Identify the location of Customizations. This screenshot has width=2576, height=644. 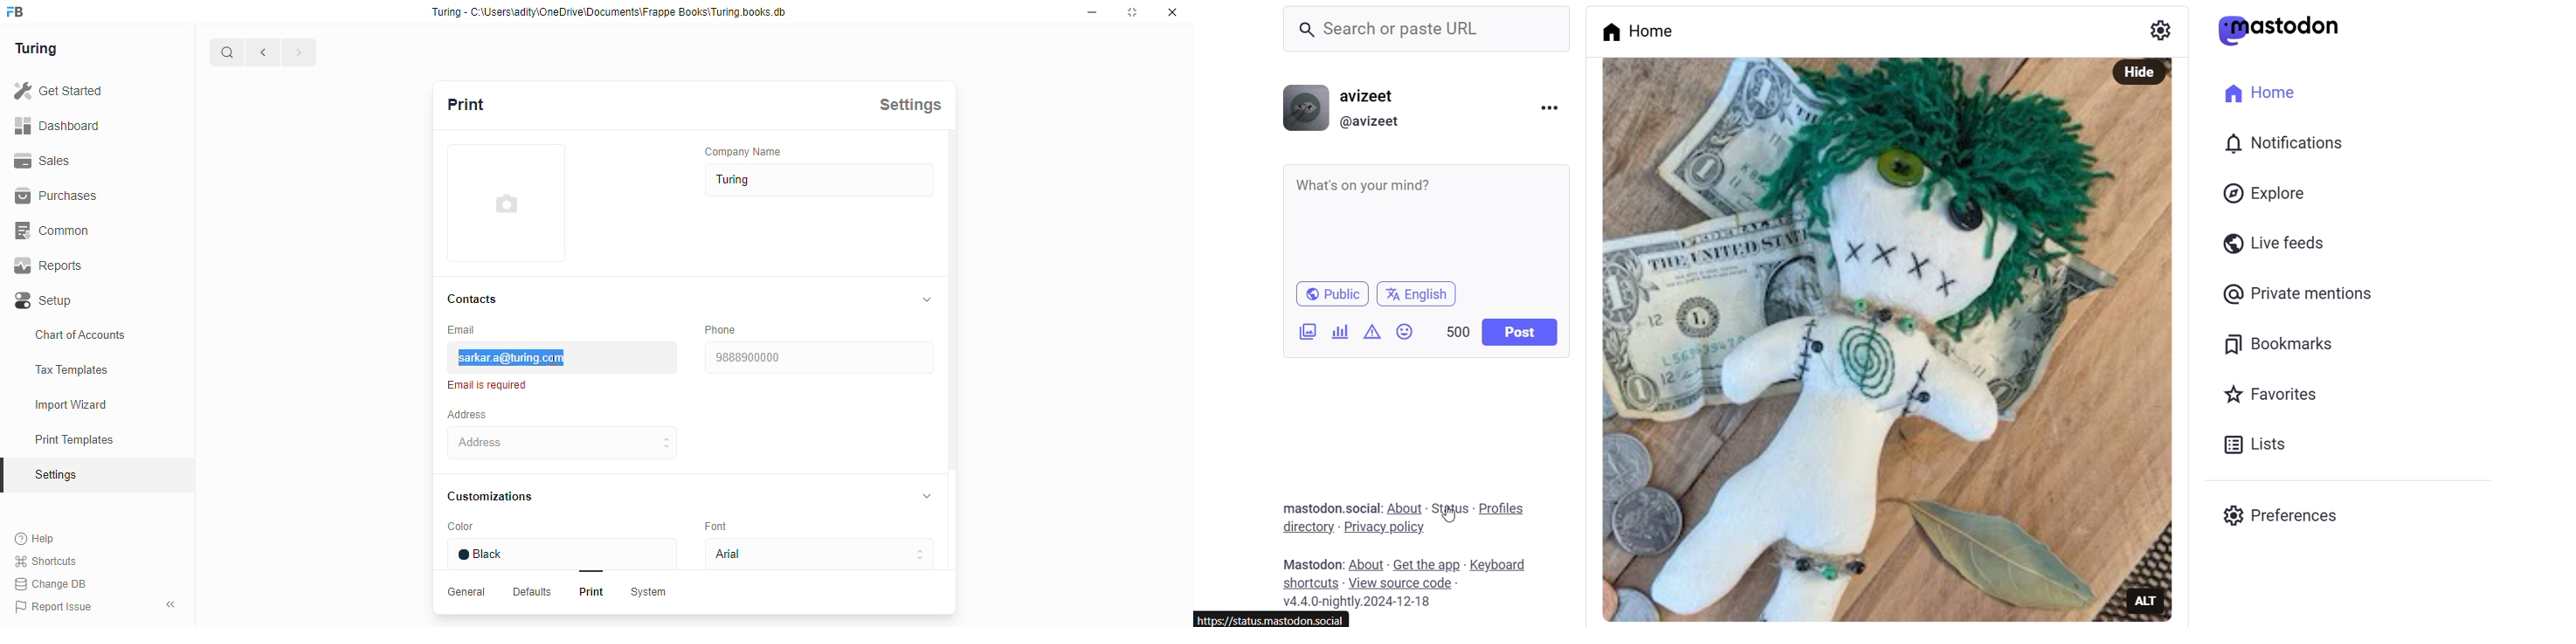
(499, 496).